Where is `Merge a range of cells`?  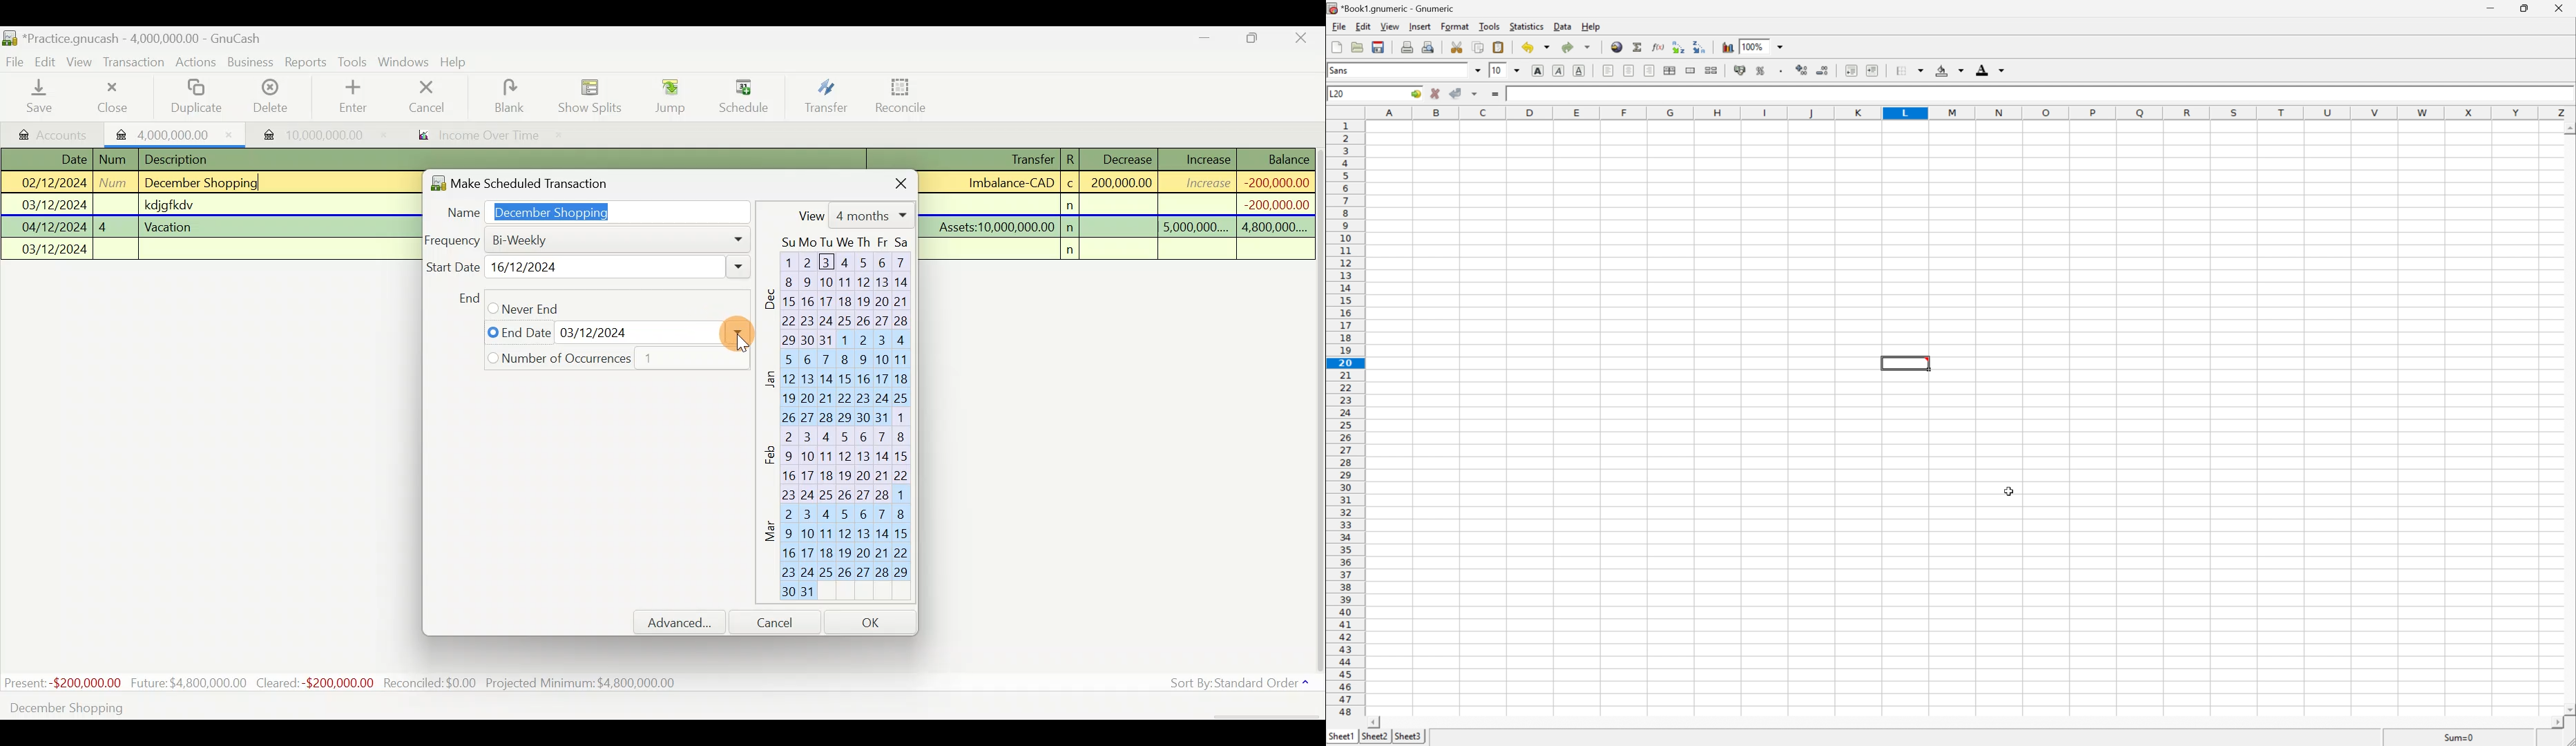 Merge a range of cells is located at coordinates (1690, 71).